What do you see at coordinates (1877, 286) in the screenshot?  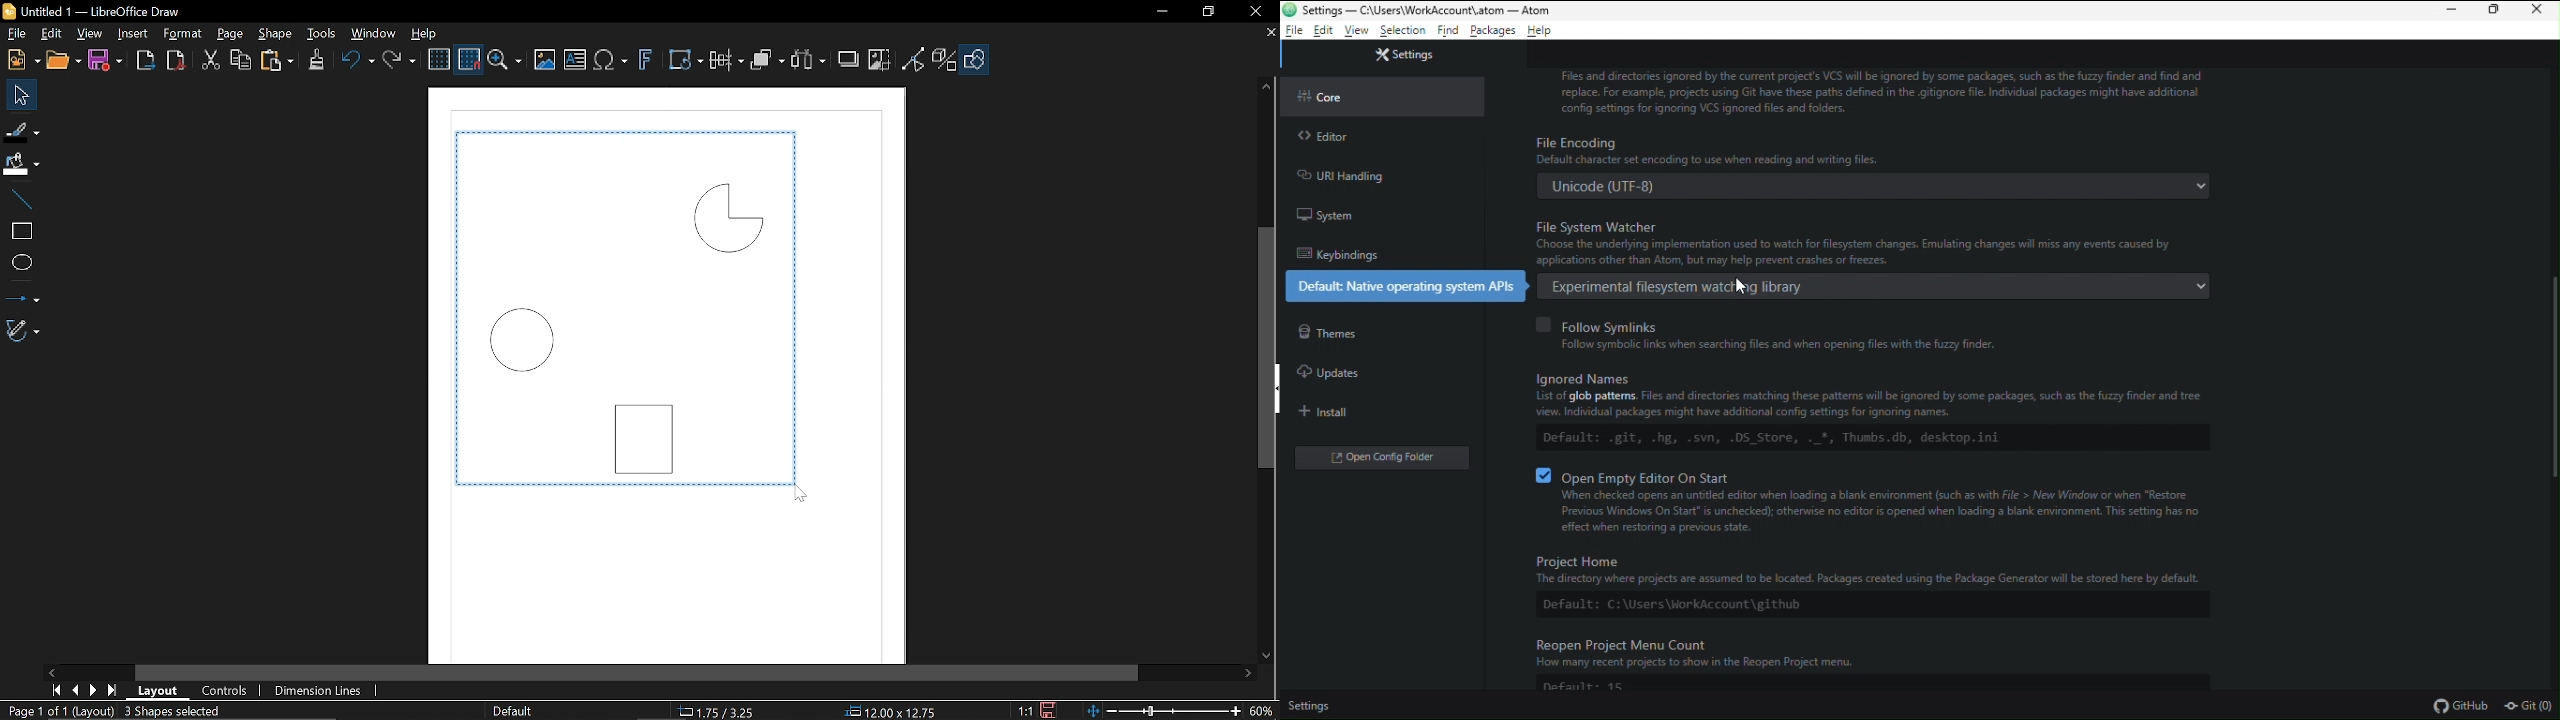 I see `experimental filesystem watch library` at bounding box center [1877, 286].